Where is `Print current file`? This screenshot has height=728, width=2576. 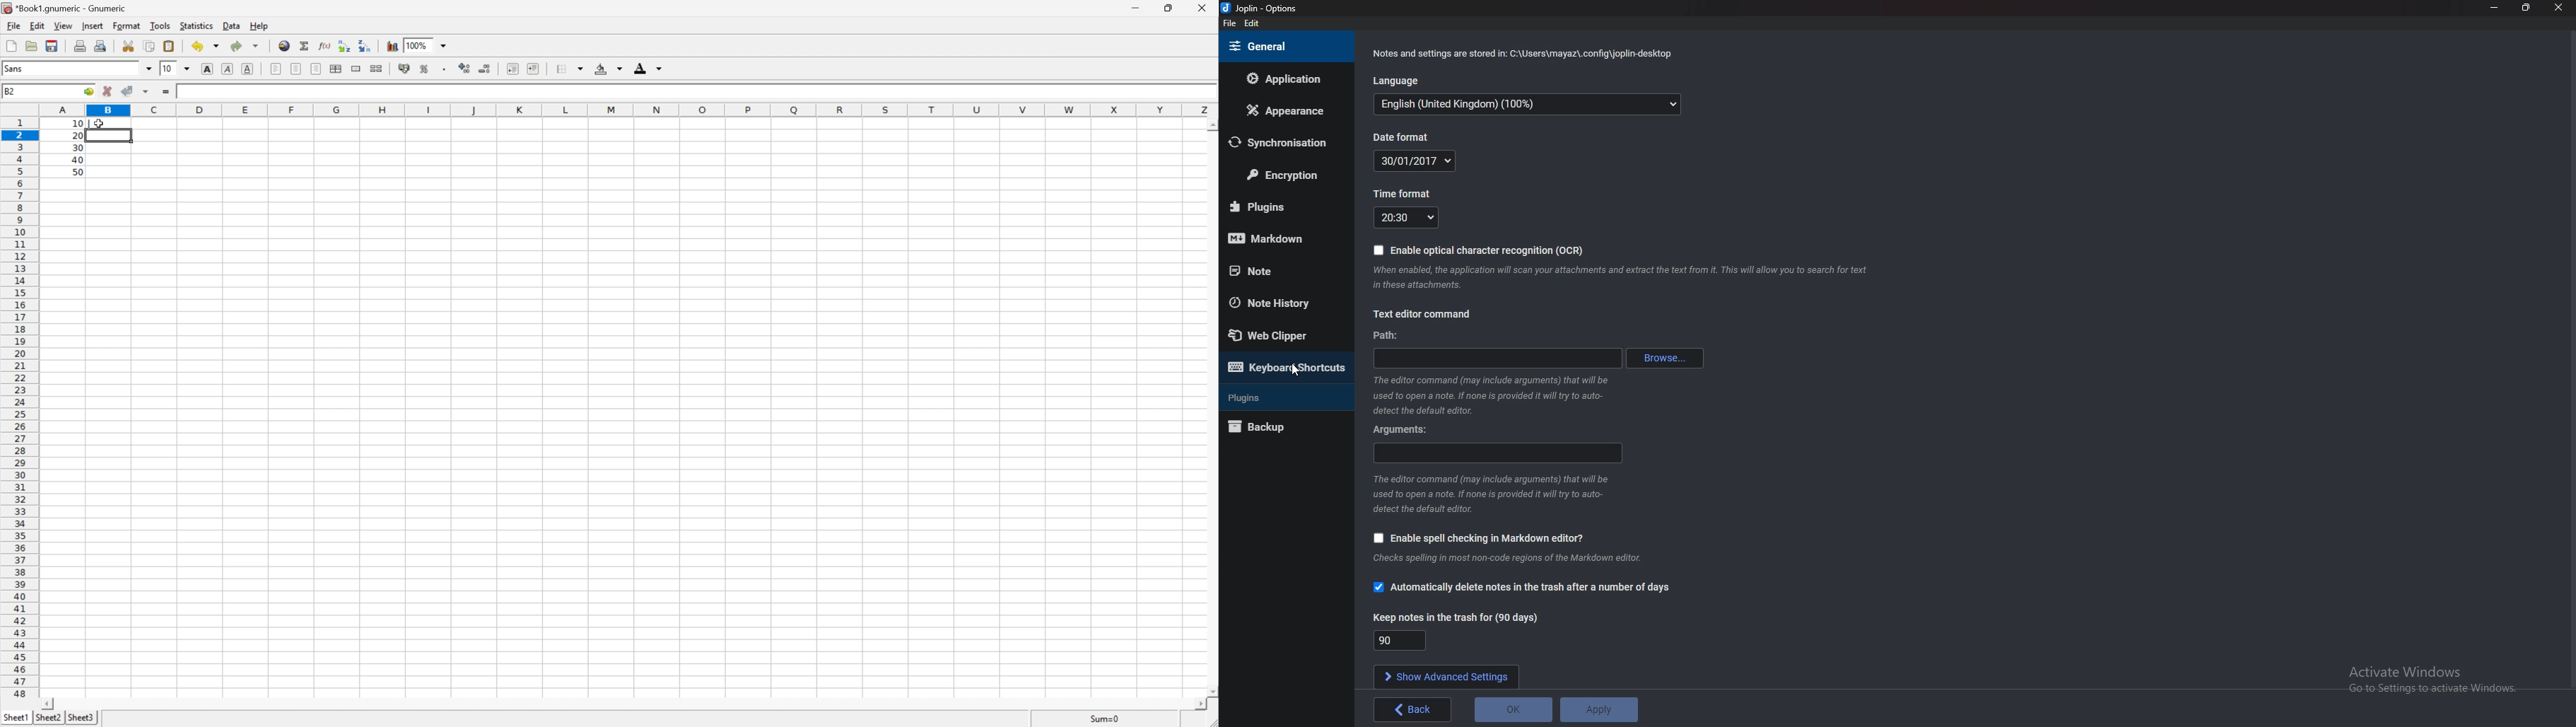
Print current file is located at coordinates (80, 46).